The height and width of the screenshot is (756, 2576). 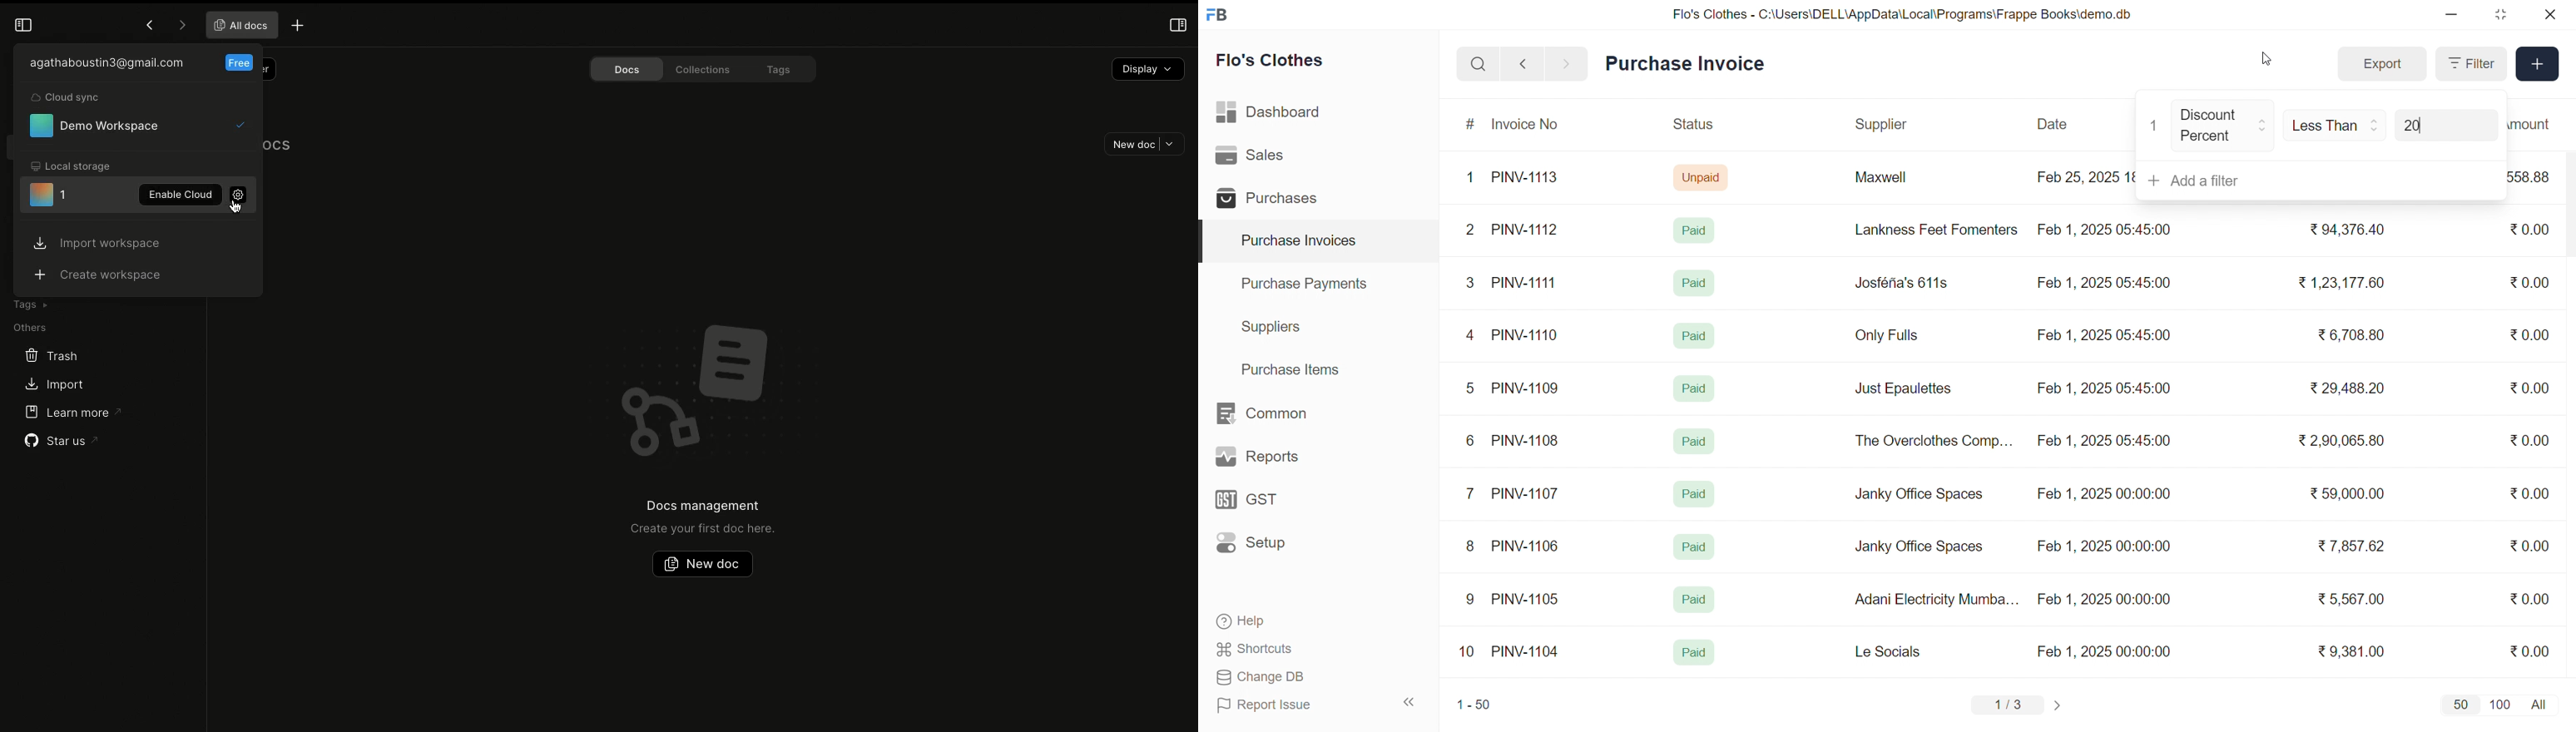 I want to click on PINV-1106, so click(x=1530, y=546).